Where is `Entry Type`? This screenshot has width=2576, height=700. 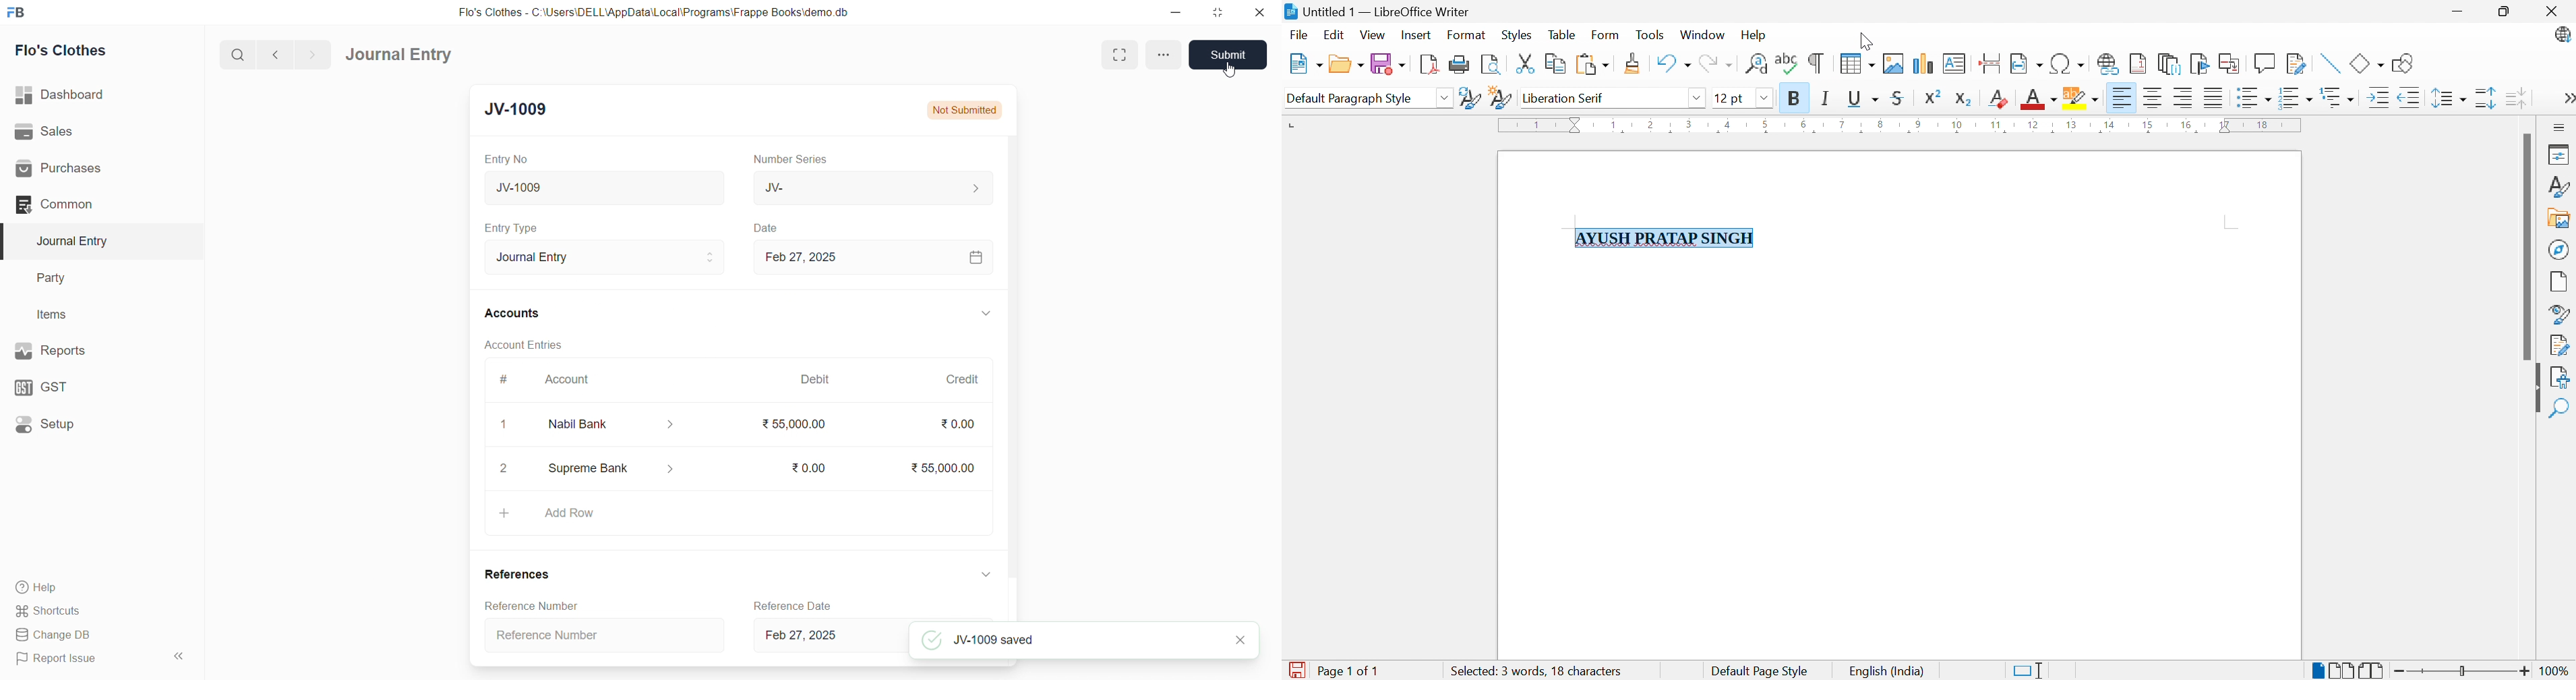
Entry Type is located at coordinates (512, 228).